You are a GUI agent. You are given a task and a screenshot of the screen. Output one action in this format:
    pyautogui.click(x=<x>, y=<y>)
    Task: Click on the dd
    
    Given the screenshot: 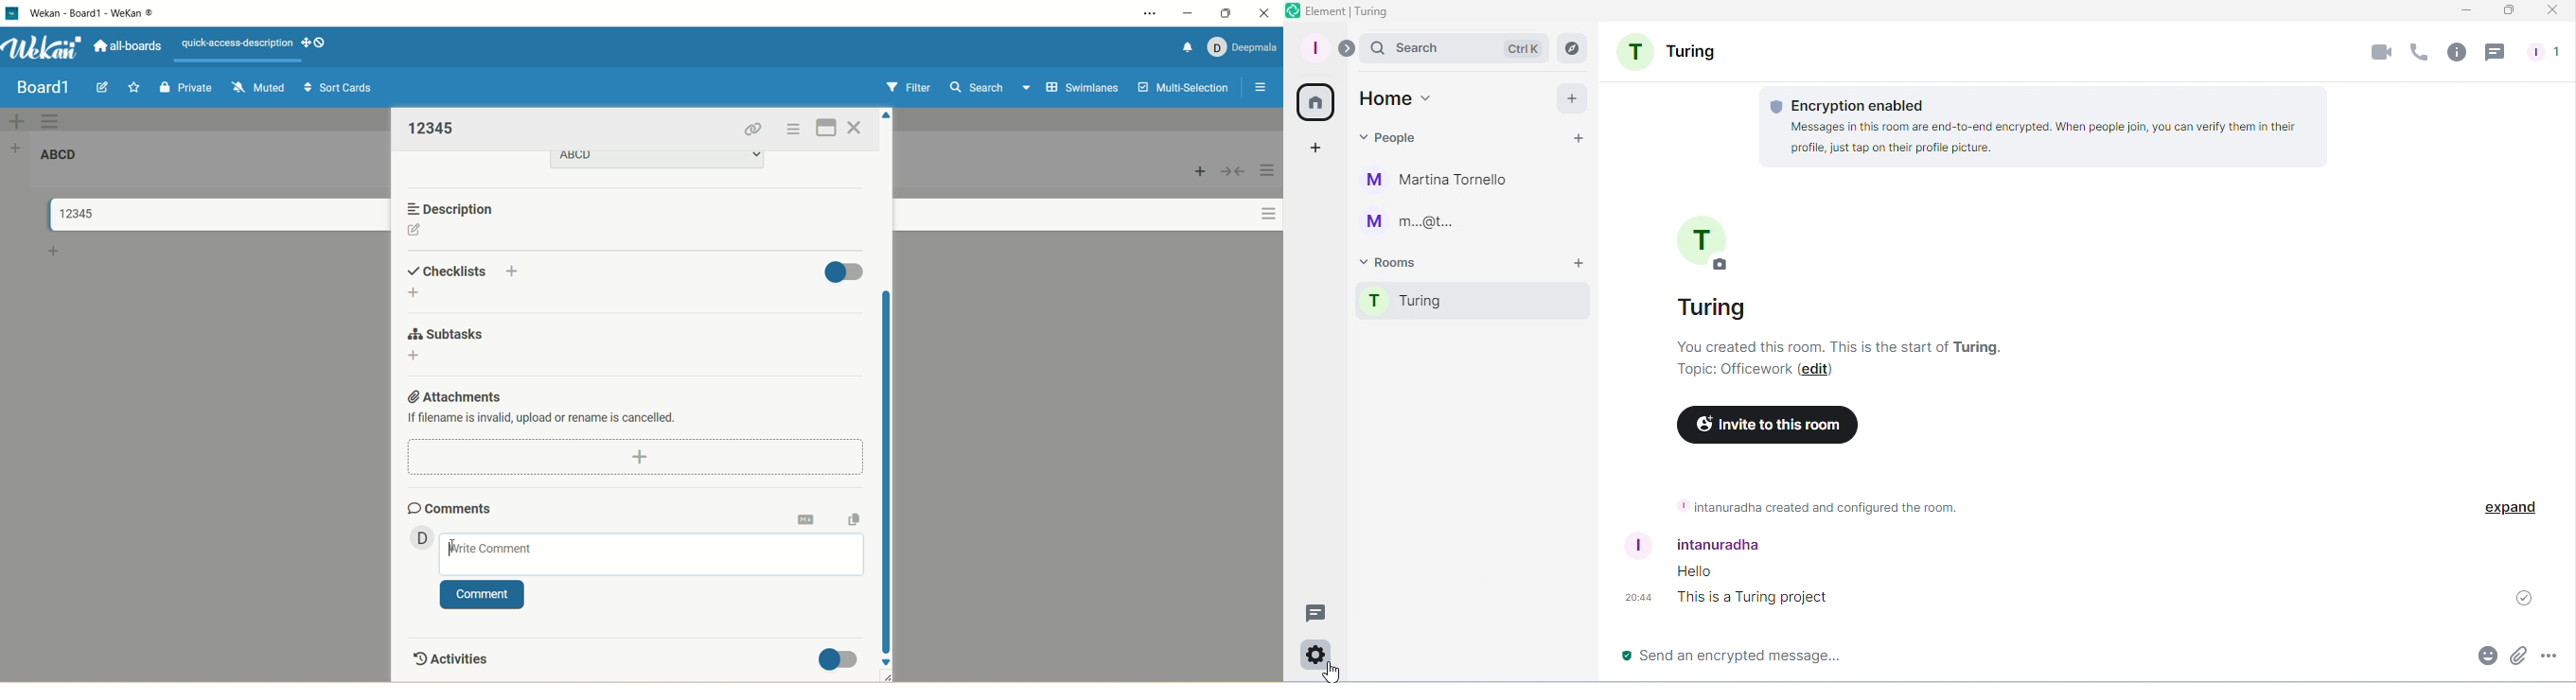 What is the action you would take?
    pyautogui.click(x=639, y=457)
    